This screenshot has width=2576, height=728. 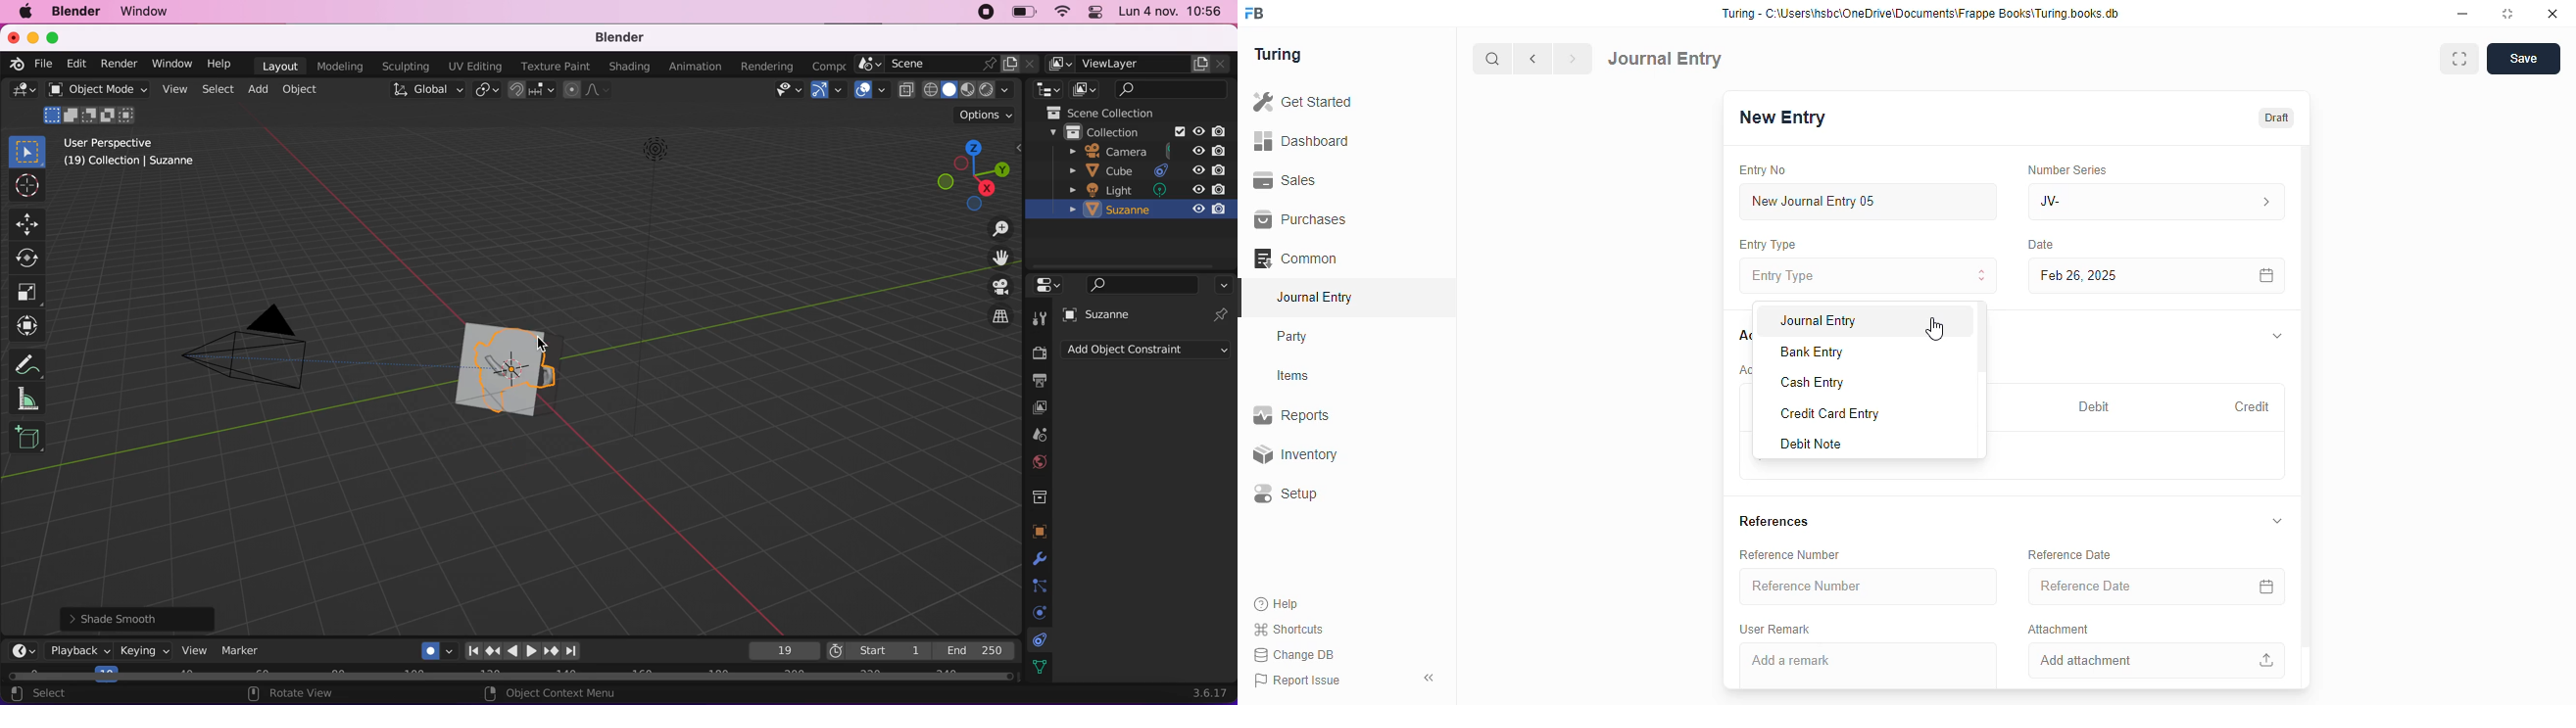 I want to click on entry no, so click(x=1764, y=170).